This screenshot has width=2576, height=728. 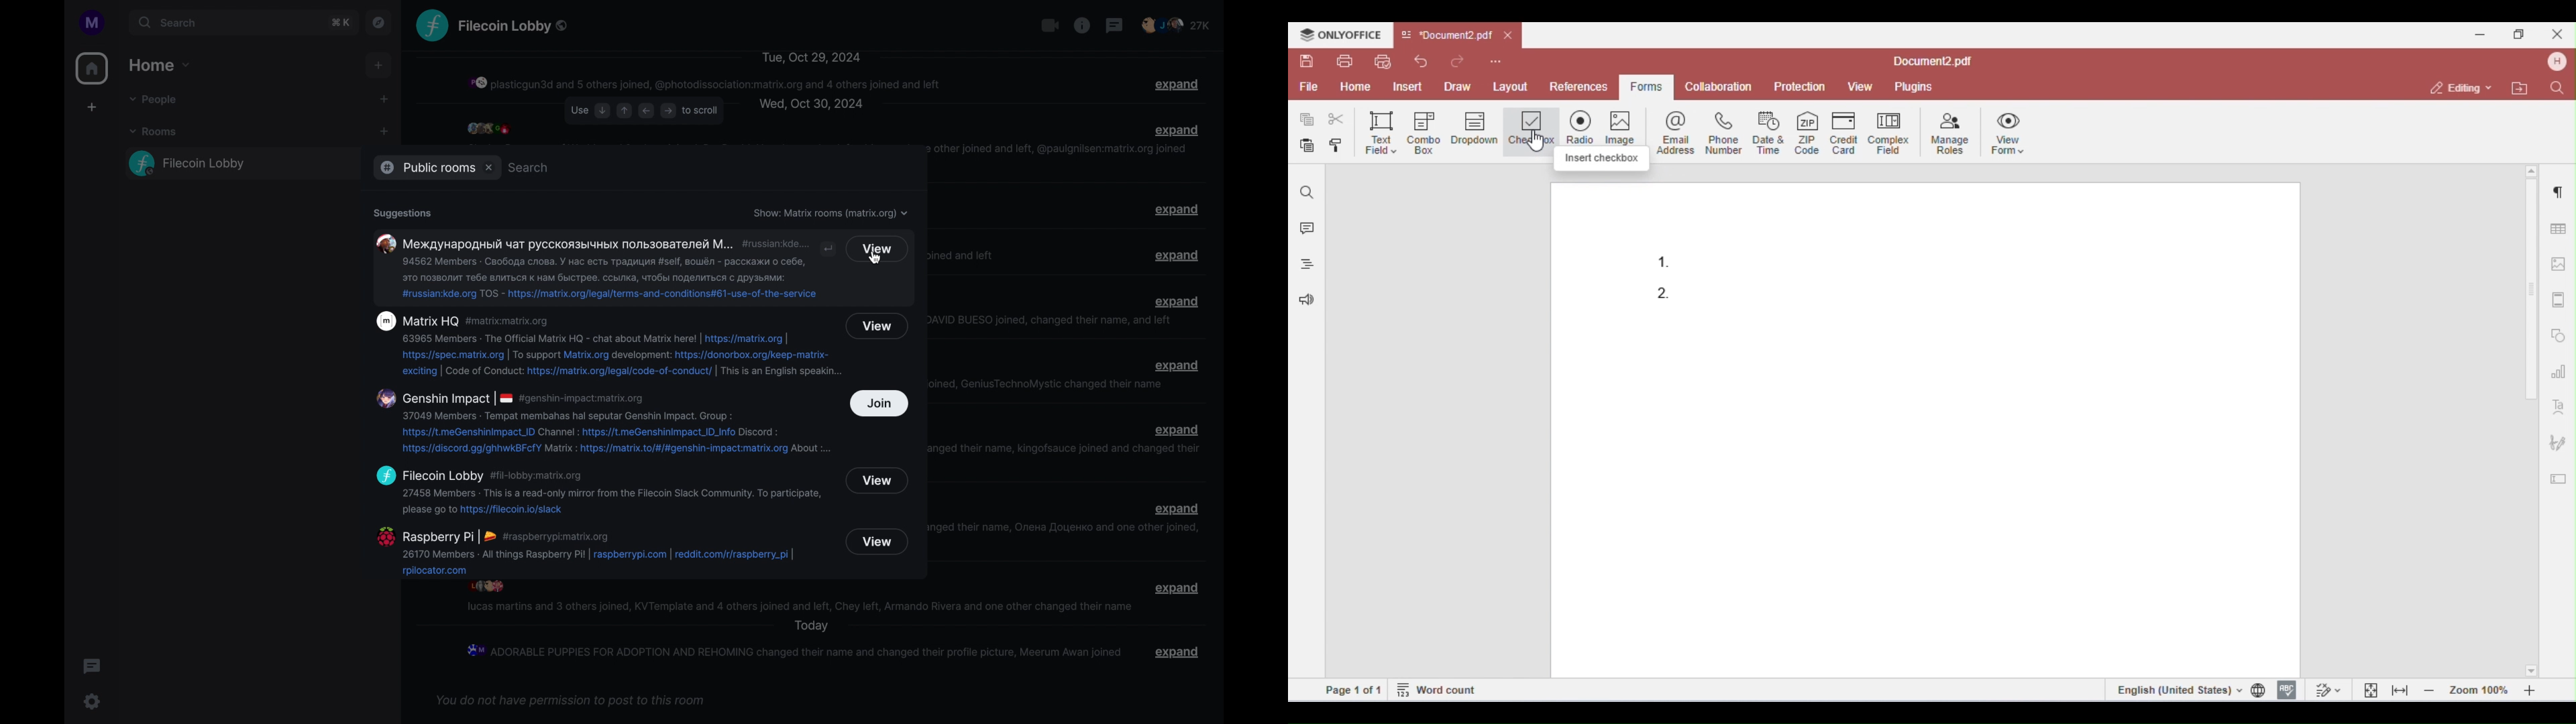 I want to click on expand, so click(x=1177, y=430).